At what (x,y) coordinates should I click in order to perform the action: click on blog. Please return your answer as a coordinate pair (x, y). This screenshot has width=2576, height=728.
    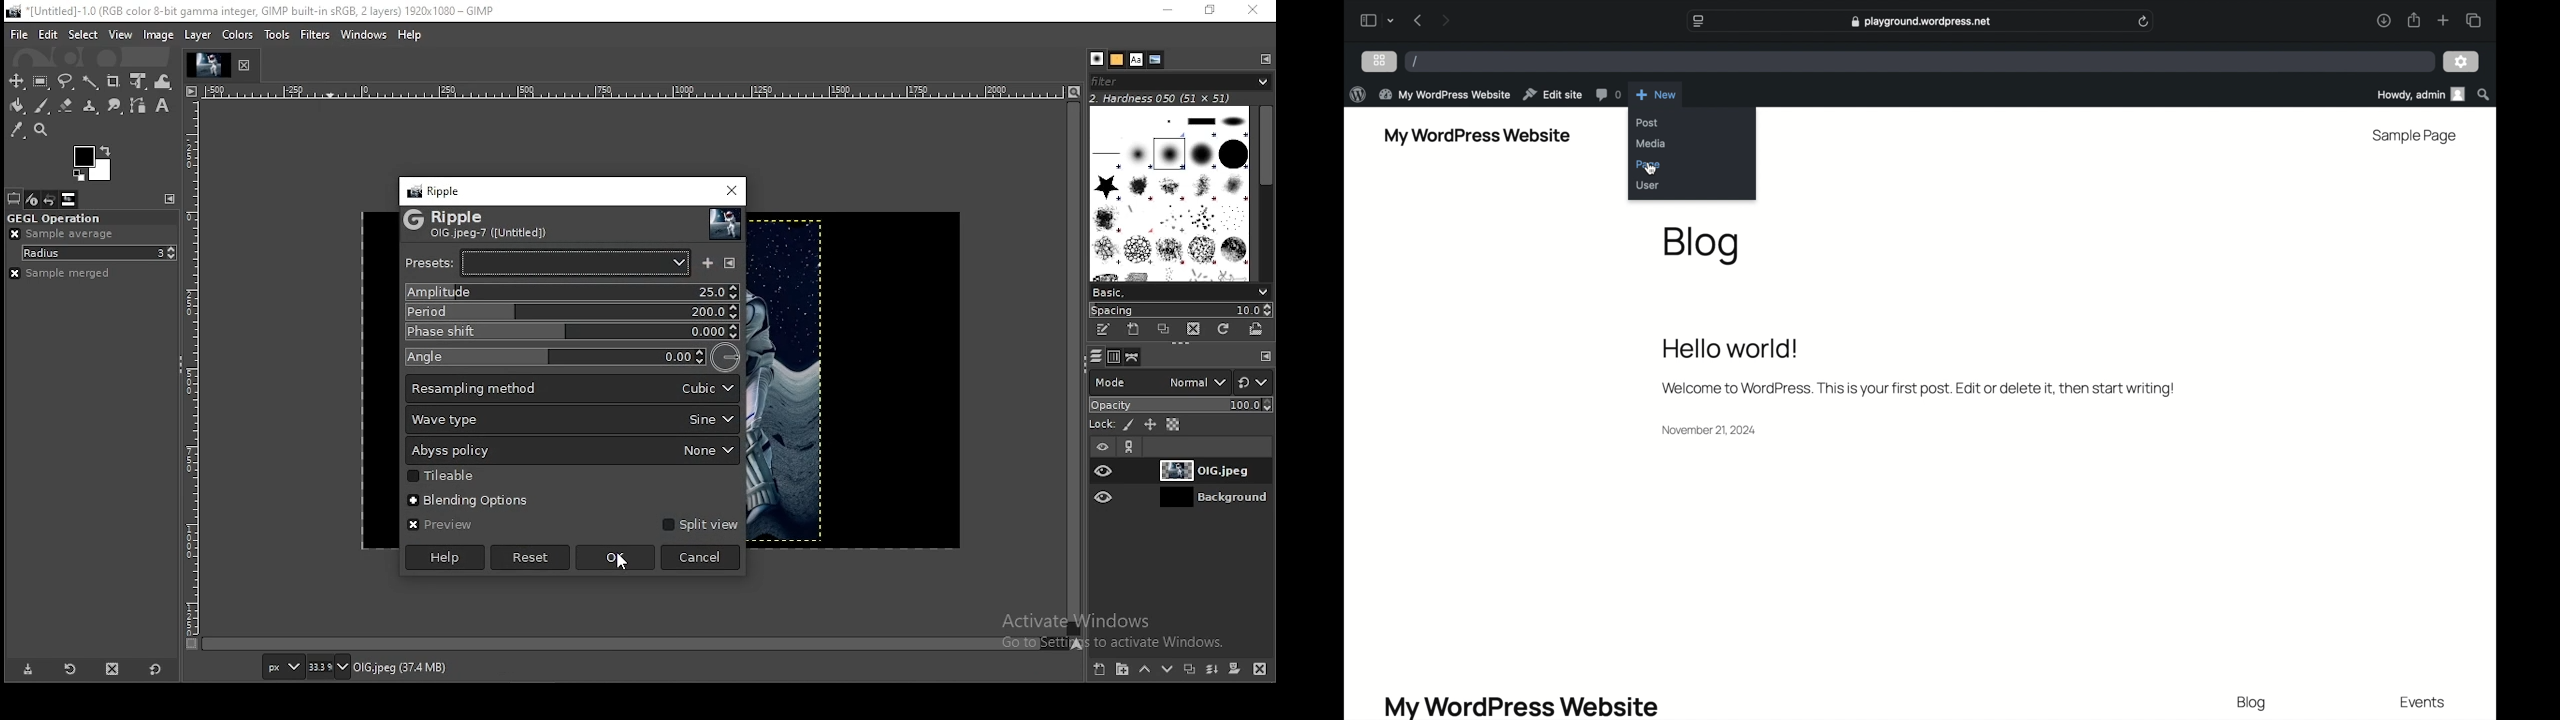
    Looking at the image, I should click on (1702, 246).